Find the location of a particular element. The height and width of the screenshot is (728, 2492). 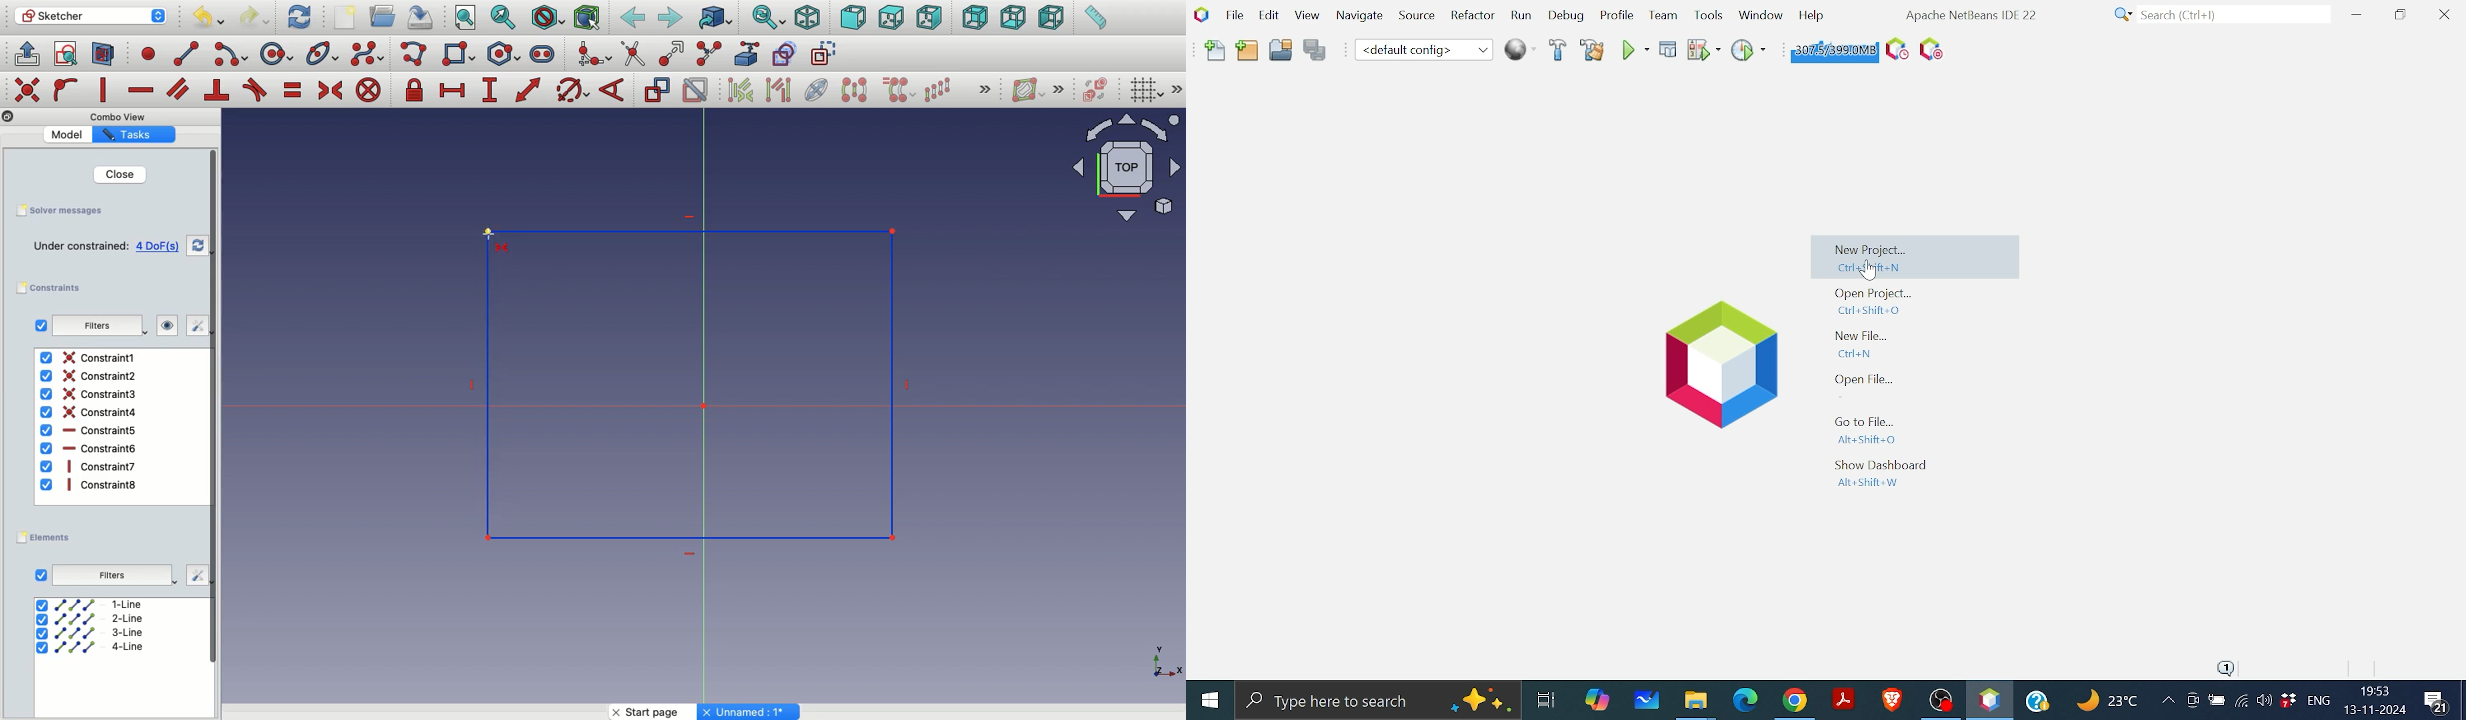

arc is located at coordinates (232, 54).